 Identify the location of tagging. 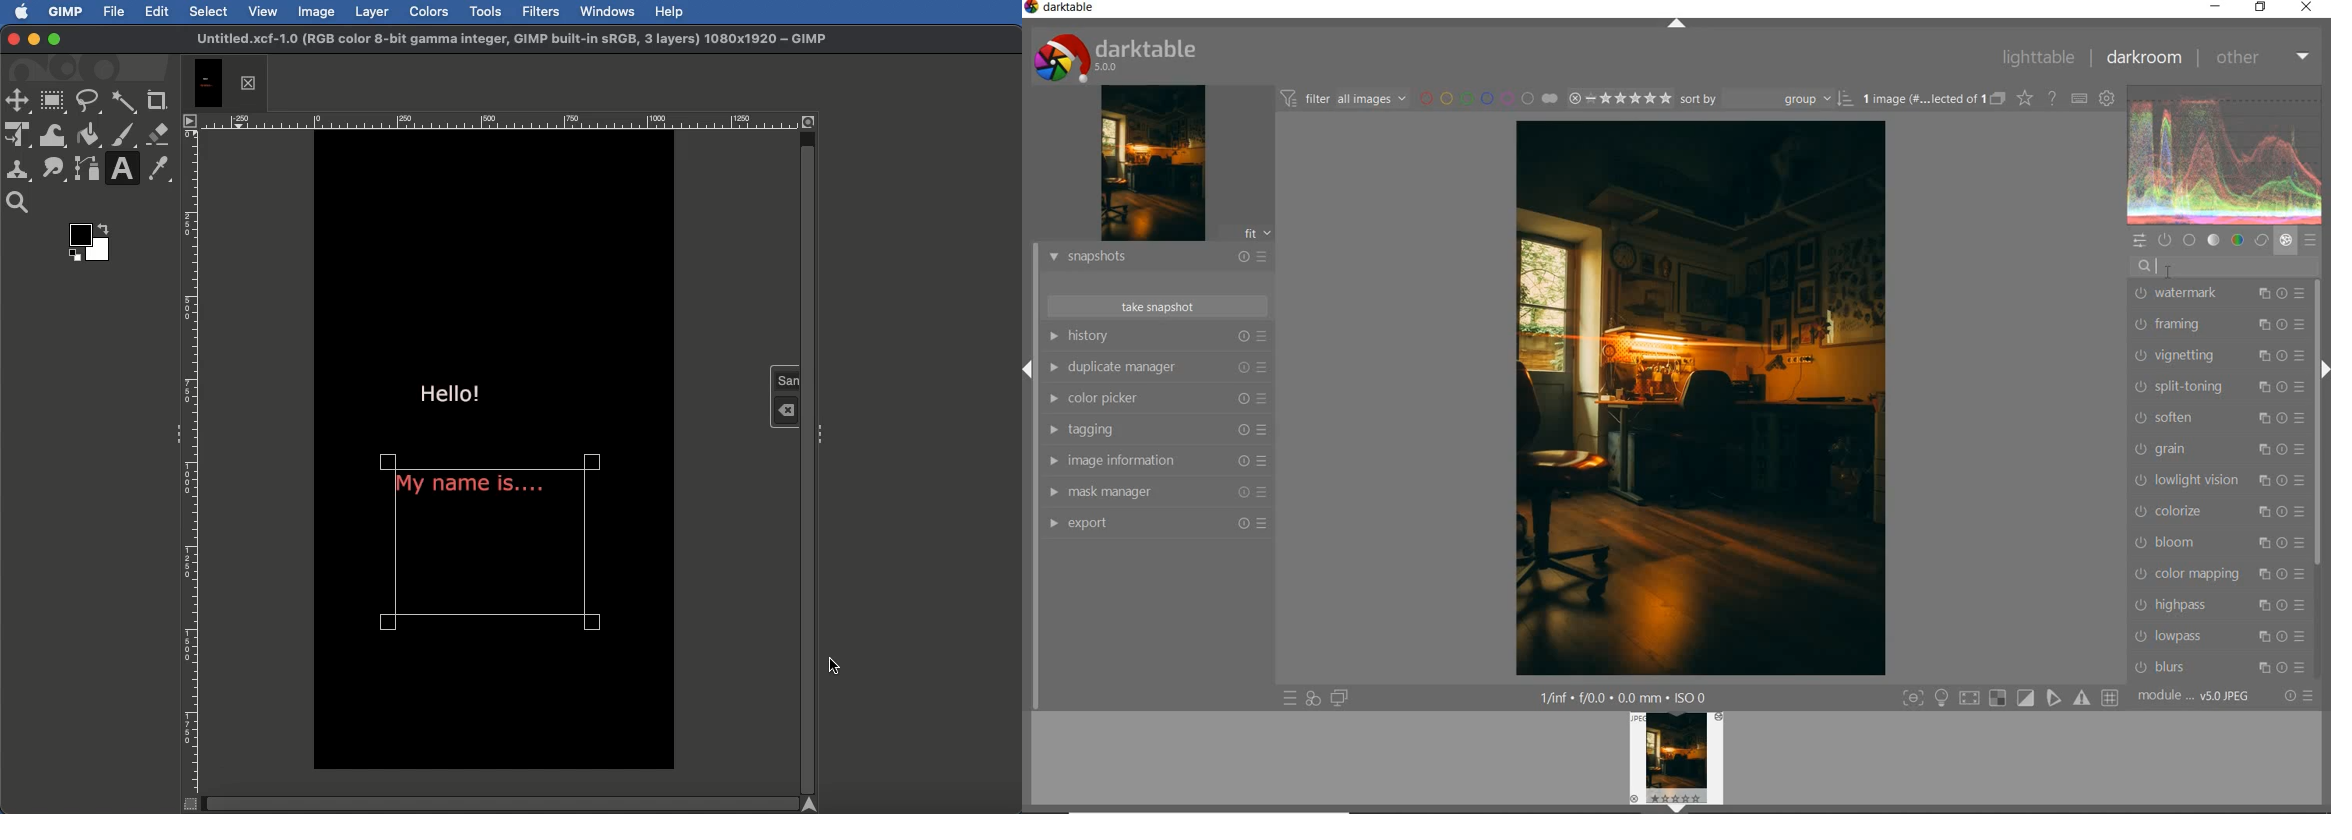
(1157, 429).